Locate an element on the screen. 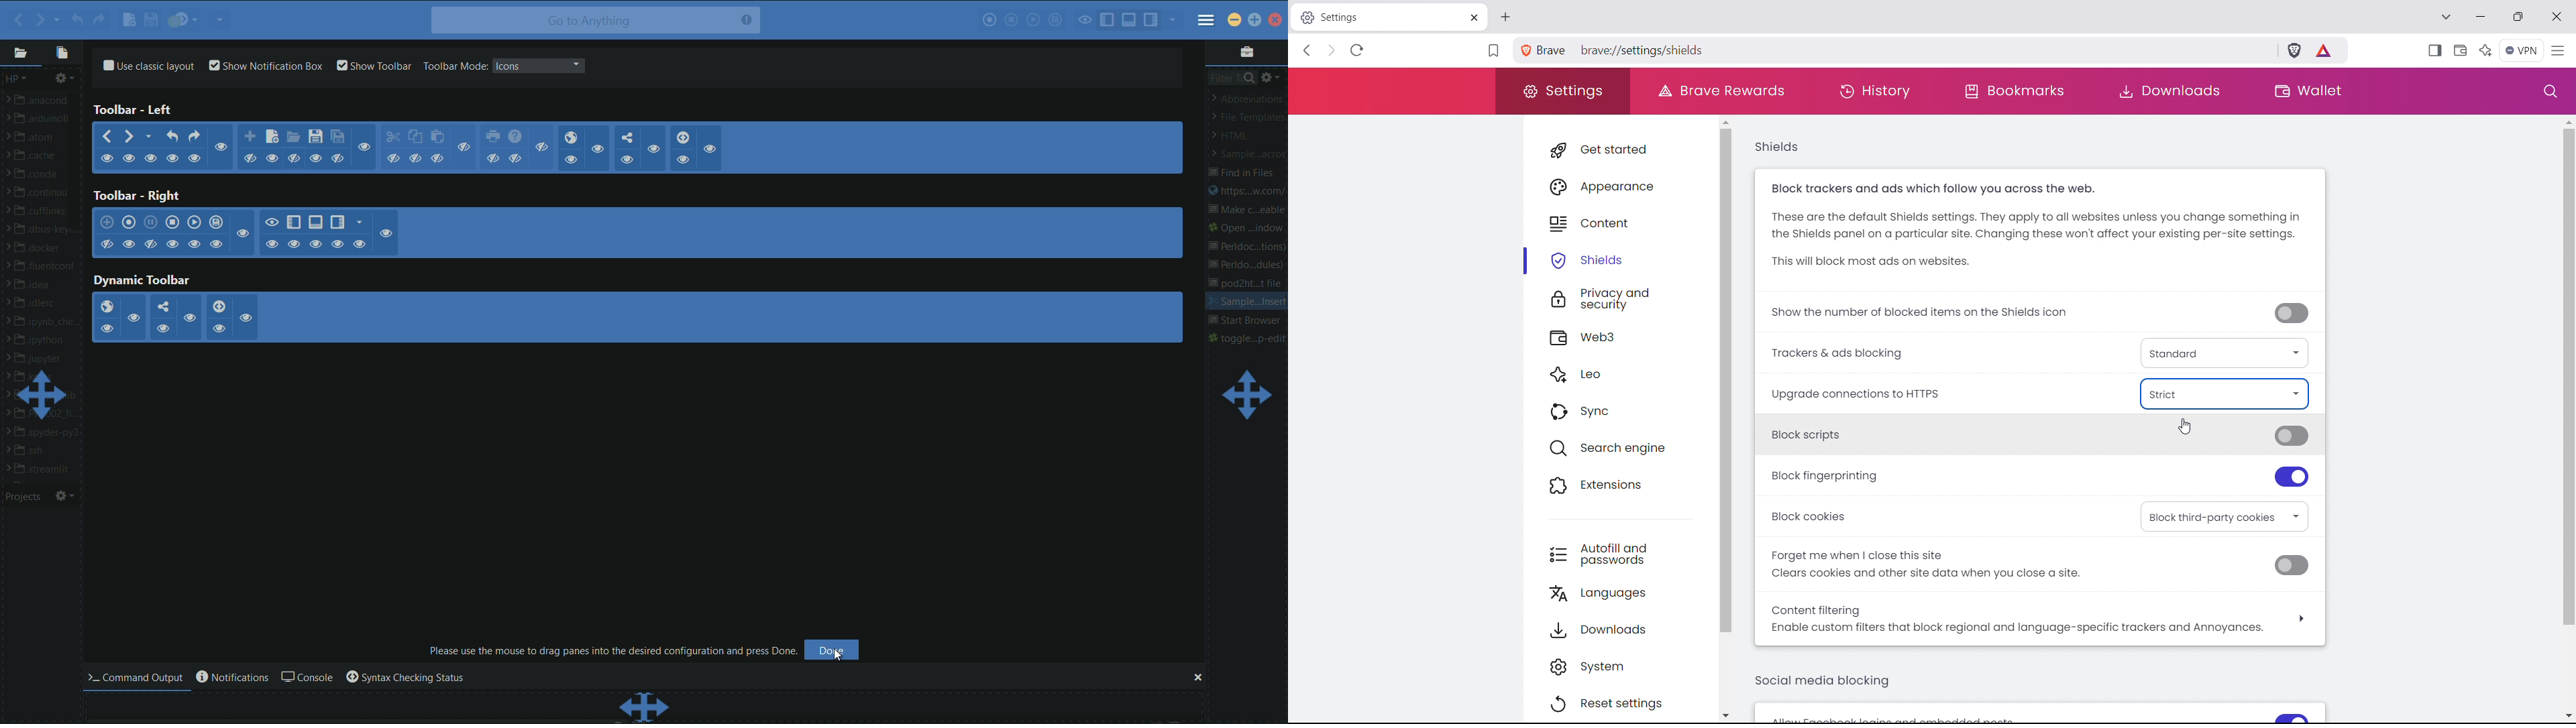 The width and height of the screenshot is (2576, 728). save file is located at coordinates (152, 21).